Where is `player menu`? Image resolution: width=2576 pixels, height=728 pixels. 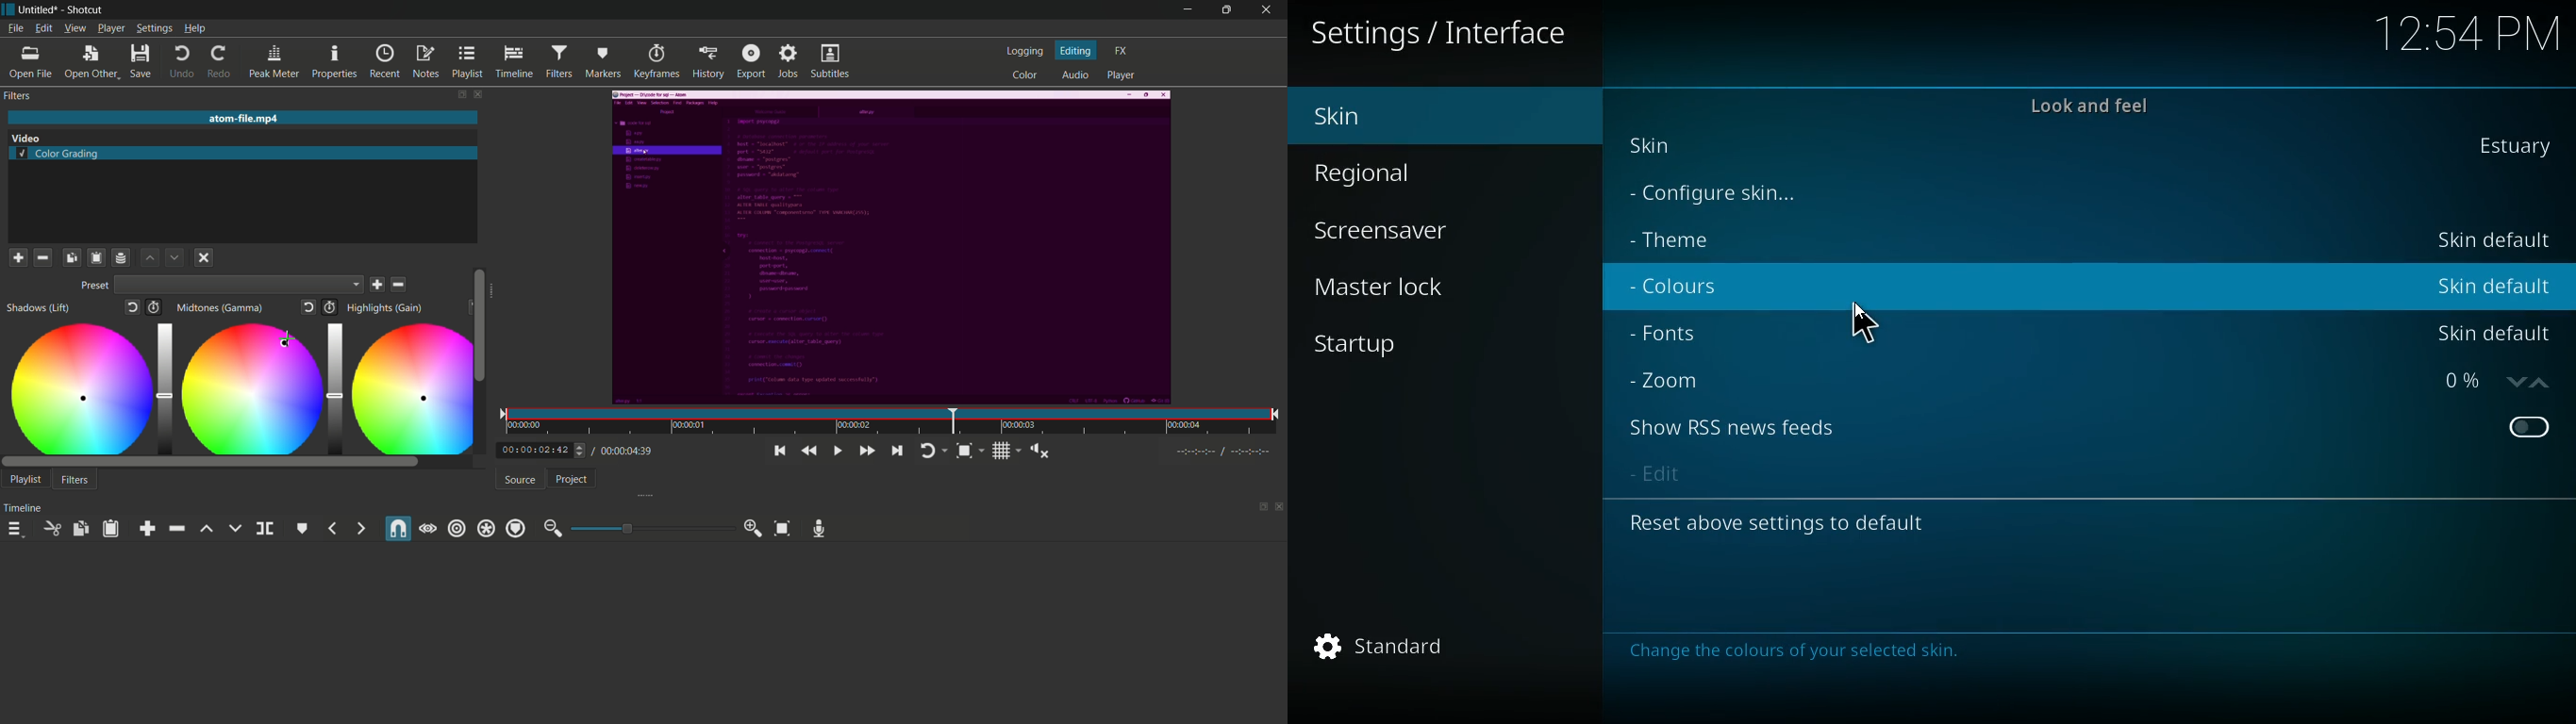 player menu is located at coordinates (111, 28).